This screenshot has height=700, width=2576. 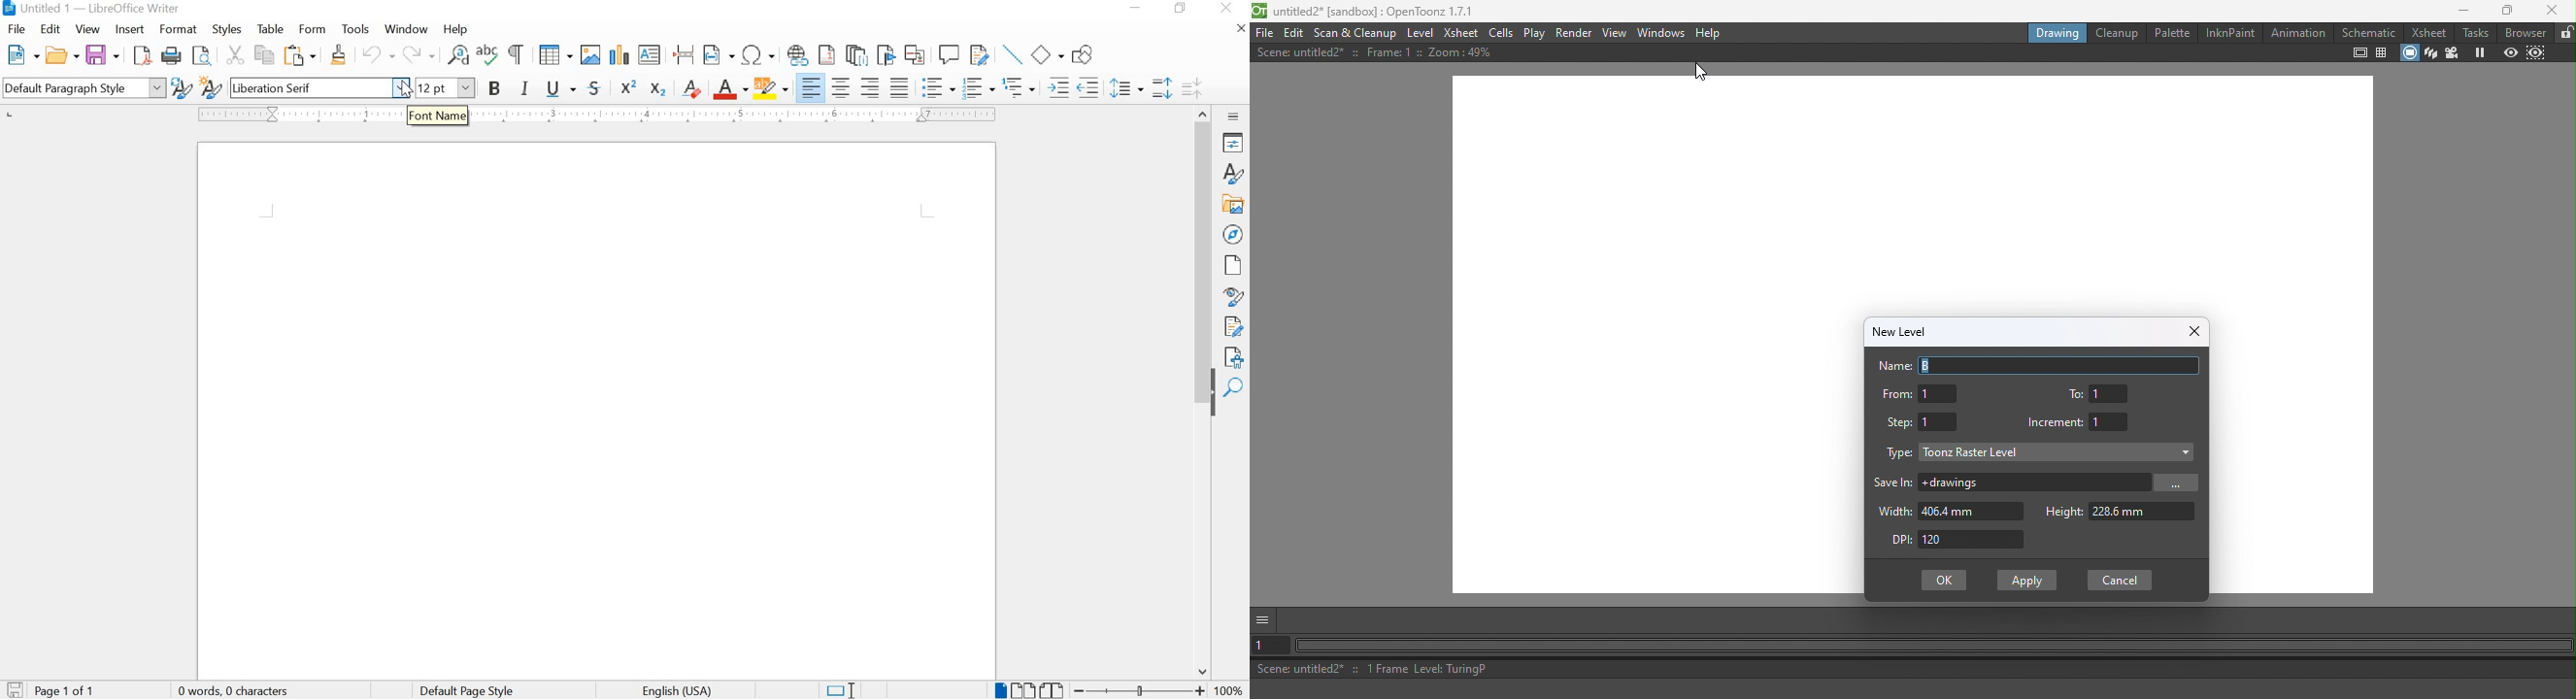 What do you see at coordinates (2525, 32) in the screenshot?
I see `Browser` at bounding box center [2525, 32].